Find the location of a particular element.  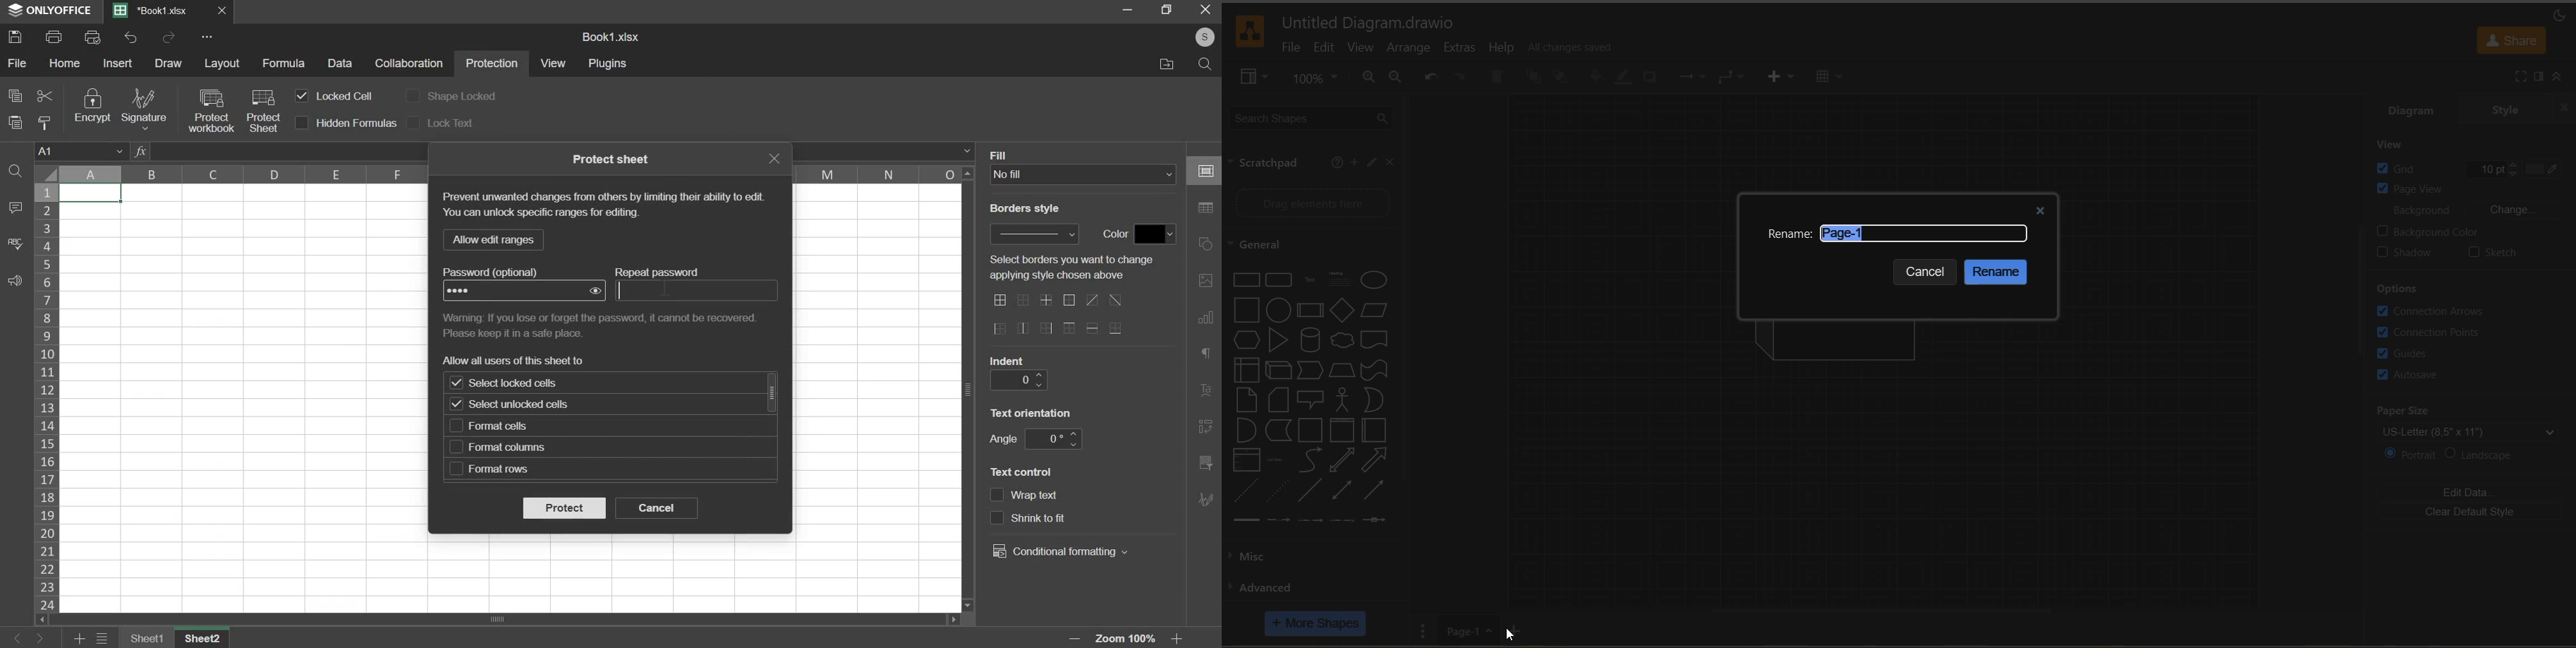

clear default style is located at coordinates (2470, 513).